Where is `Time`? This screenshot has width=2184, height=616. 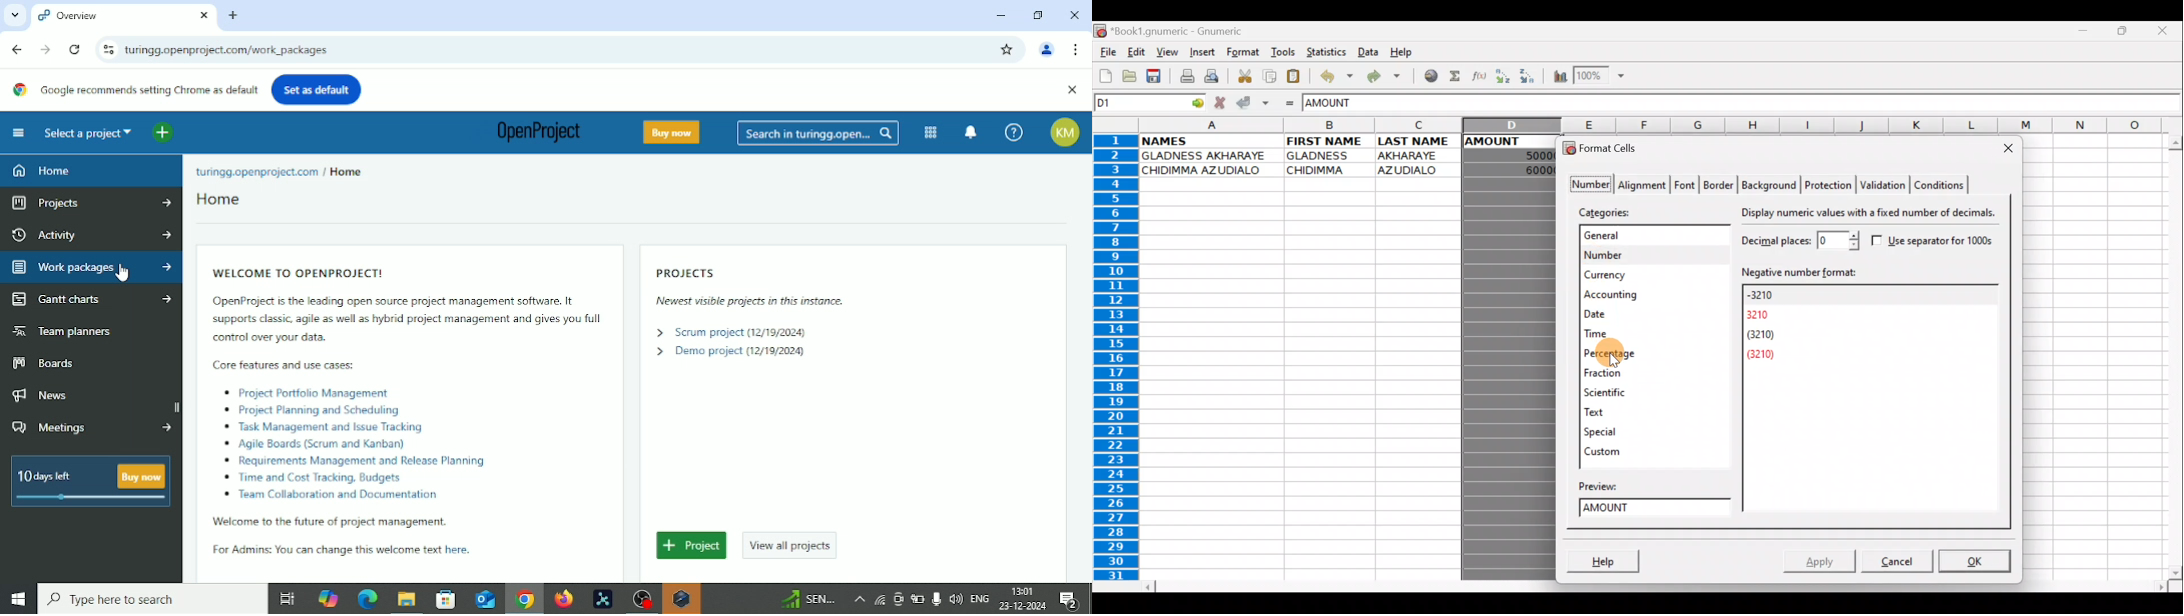
Time is located at coordinates (1024, 589).